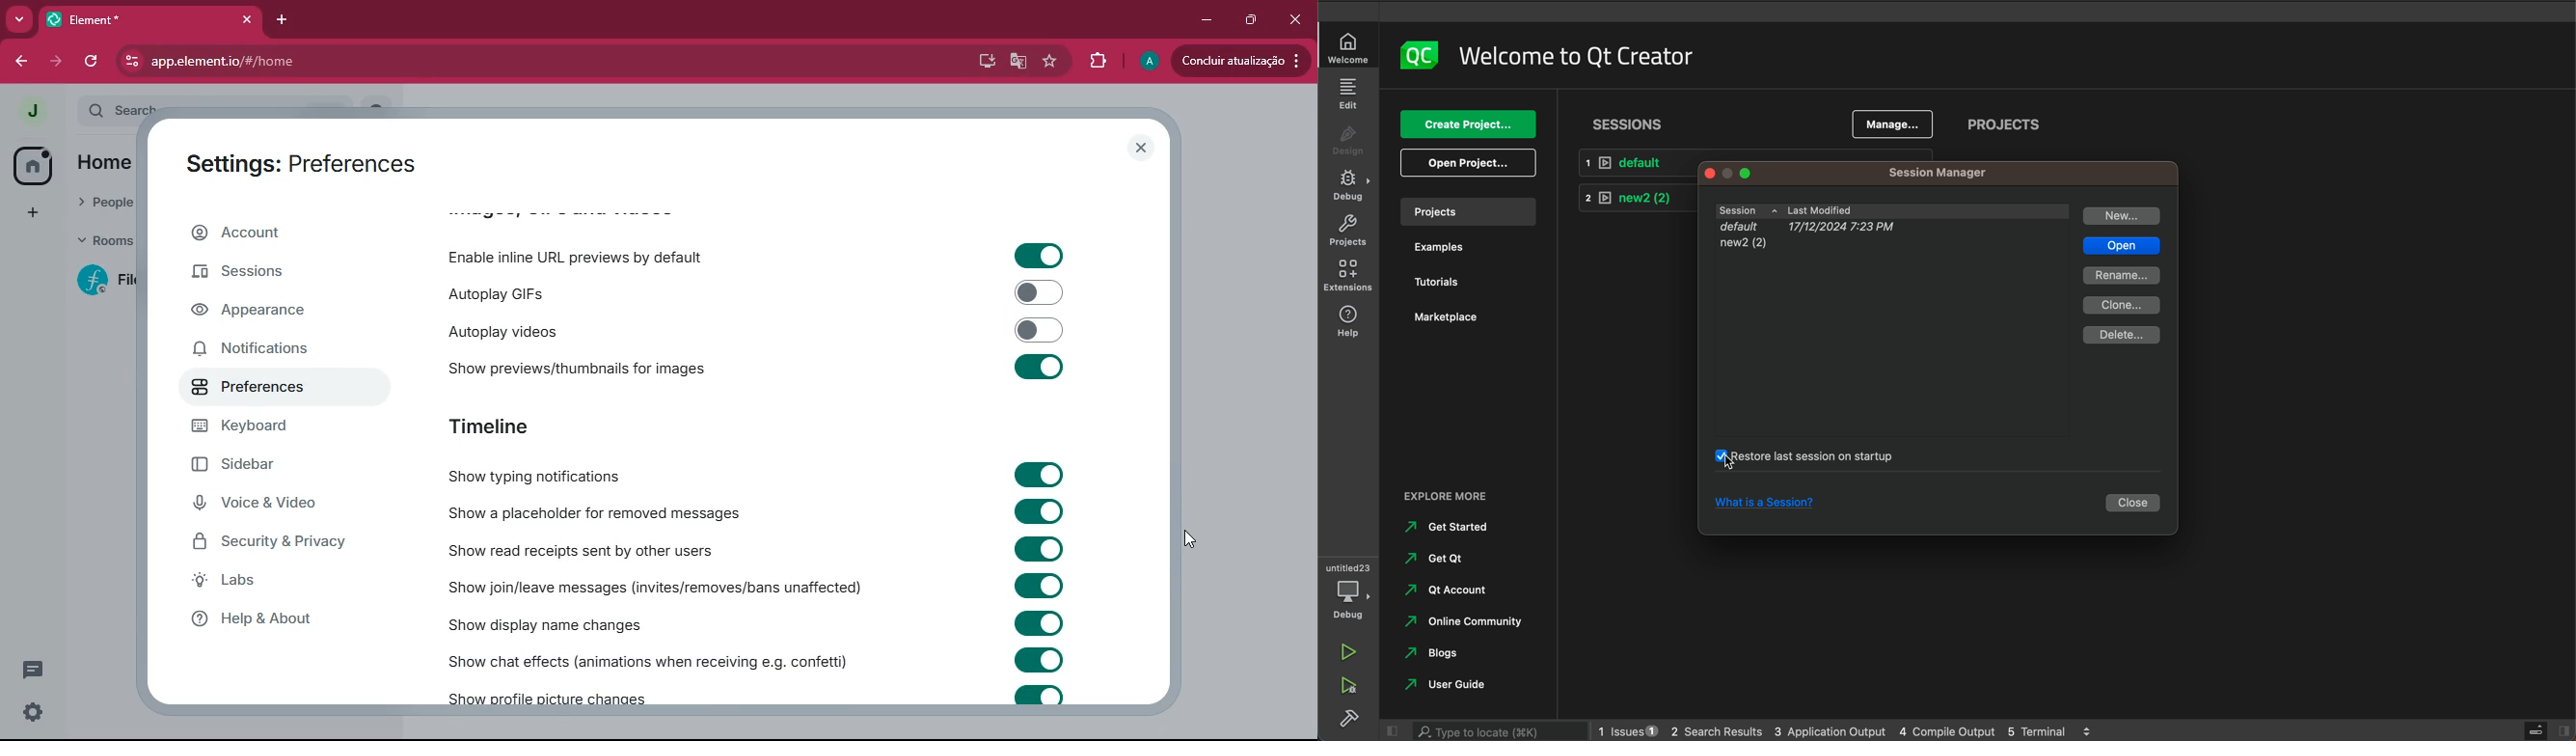 The width and height of the screenshot is (2576, 756). Describe the element at coordinates (260, 506) in the screenshot. I see `voice & video` at that location.